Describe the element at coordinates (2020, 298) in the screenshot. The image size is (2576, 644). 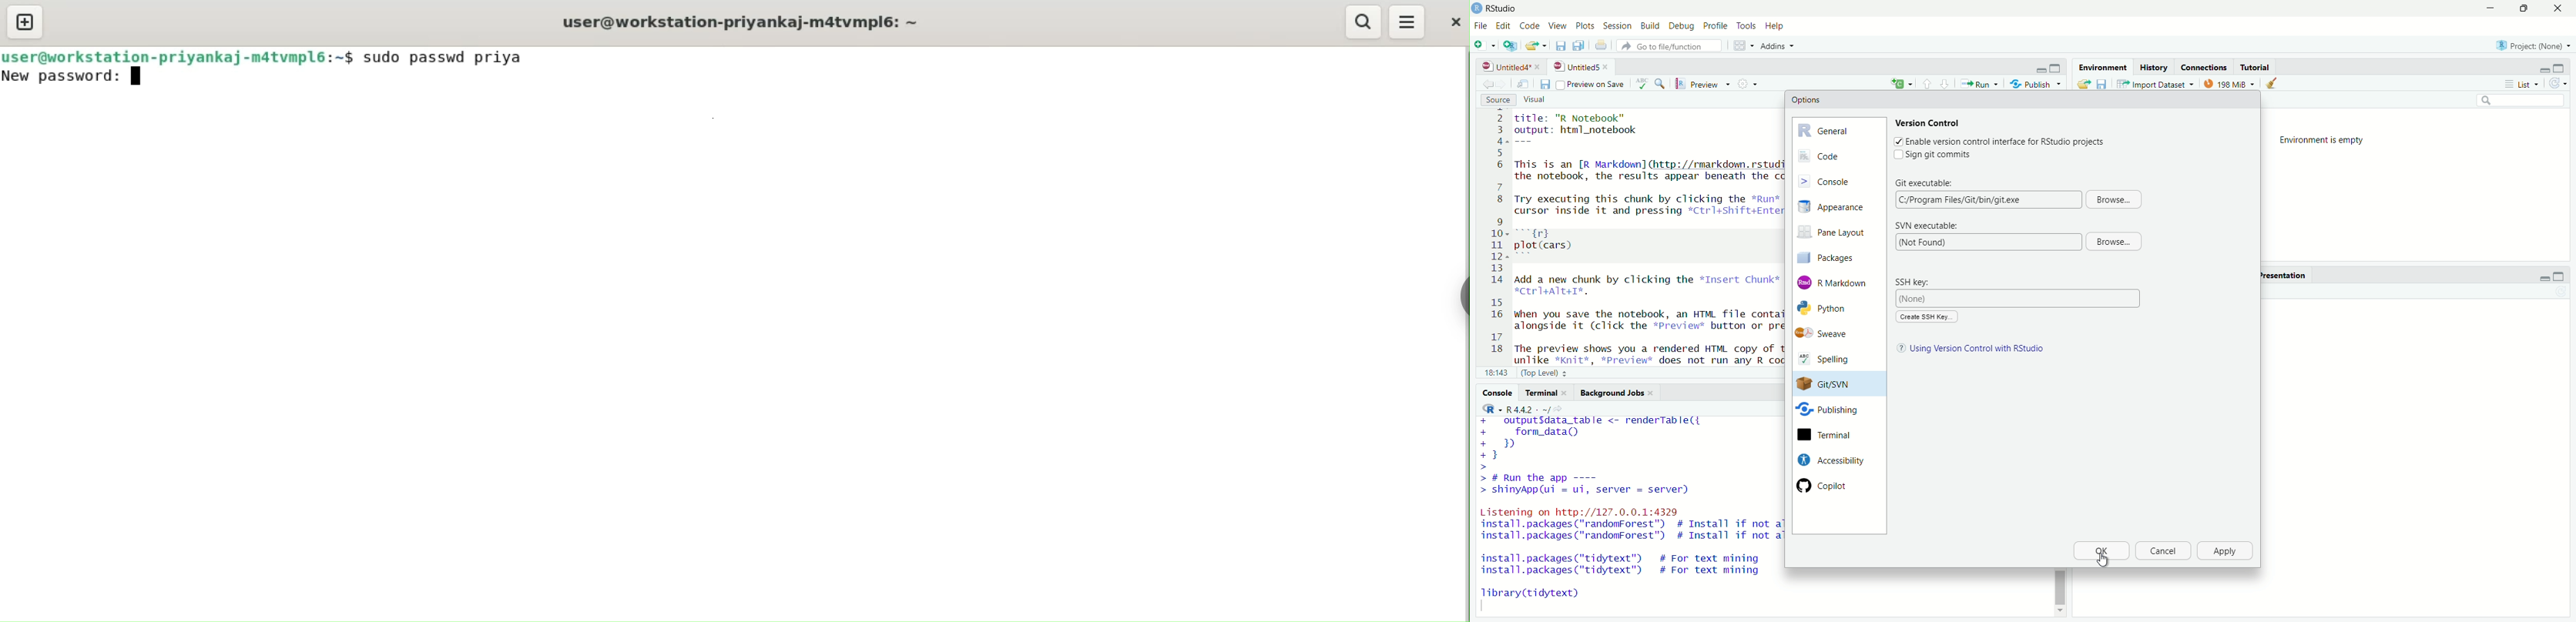
I see `(None)` at that location.